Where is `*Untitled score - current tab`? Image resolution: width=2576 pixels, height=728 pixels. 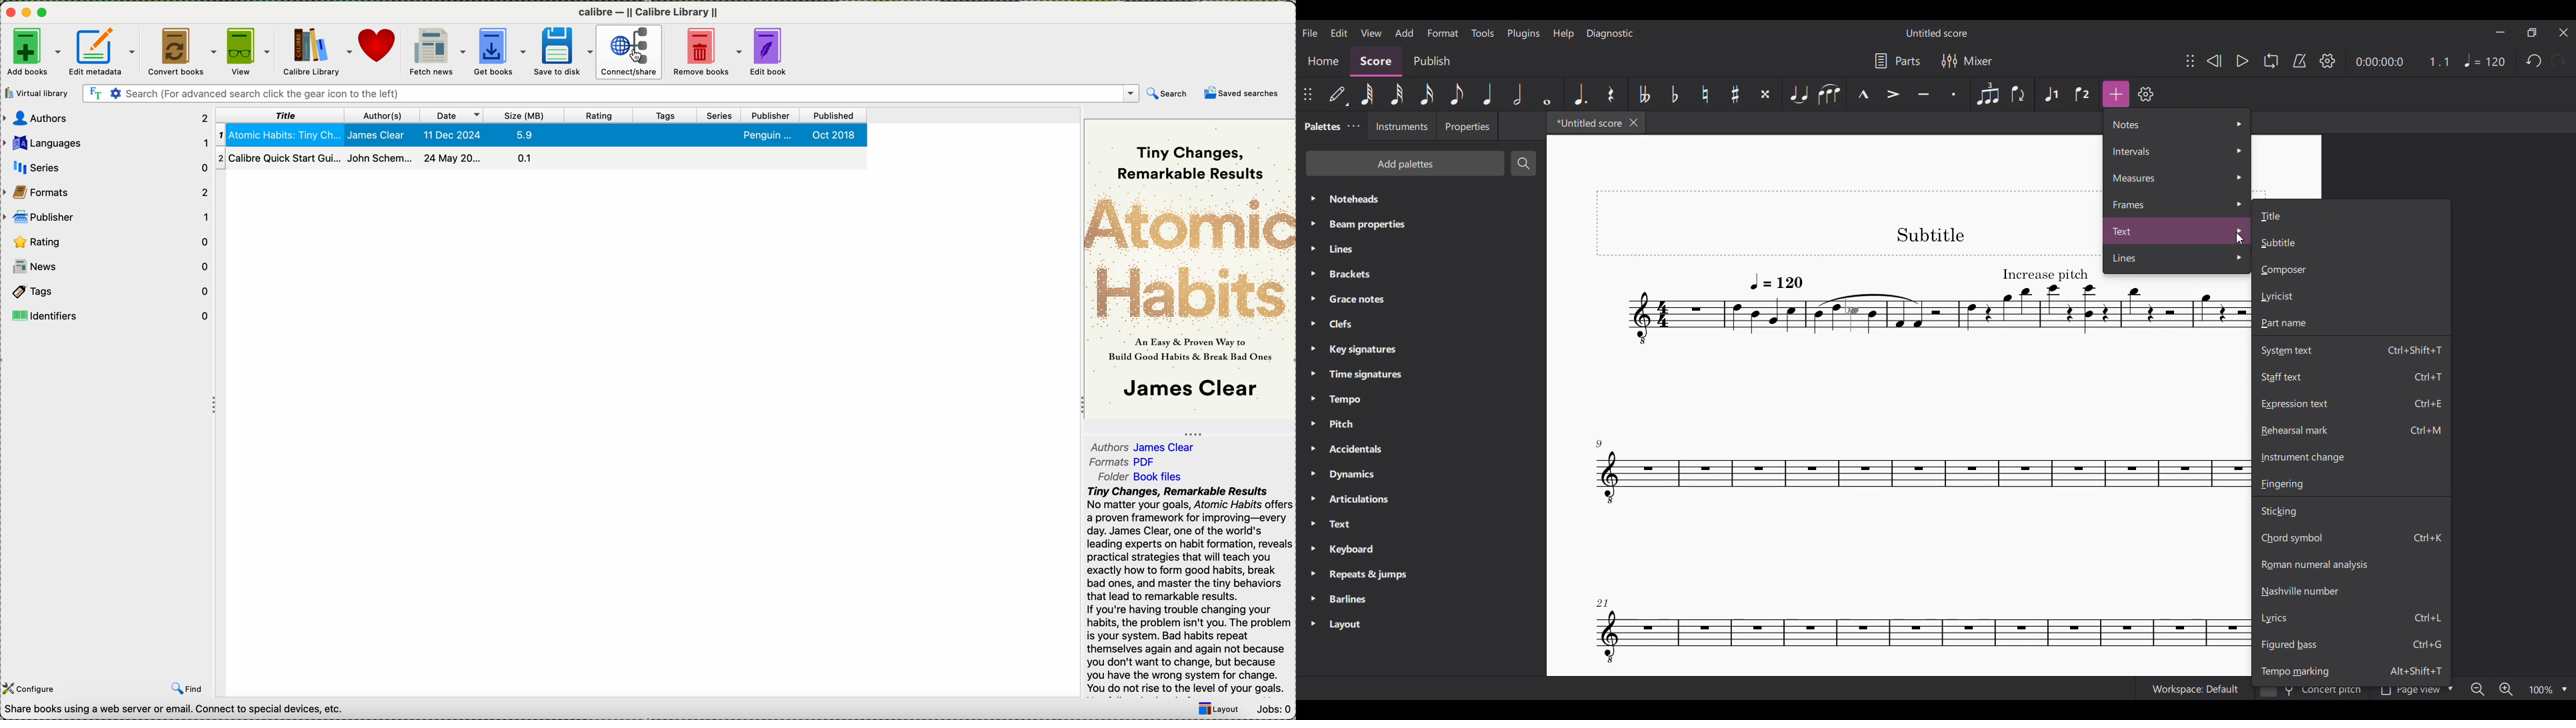
*Untitled score - current tab is located at coordinates (1586, 123).